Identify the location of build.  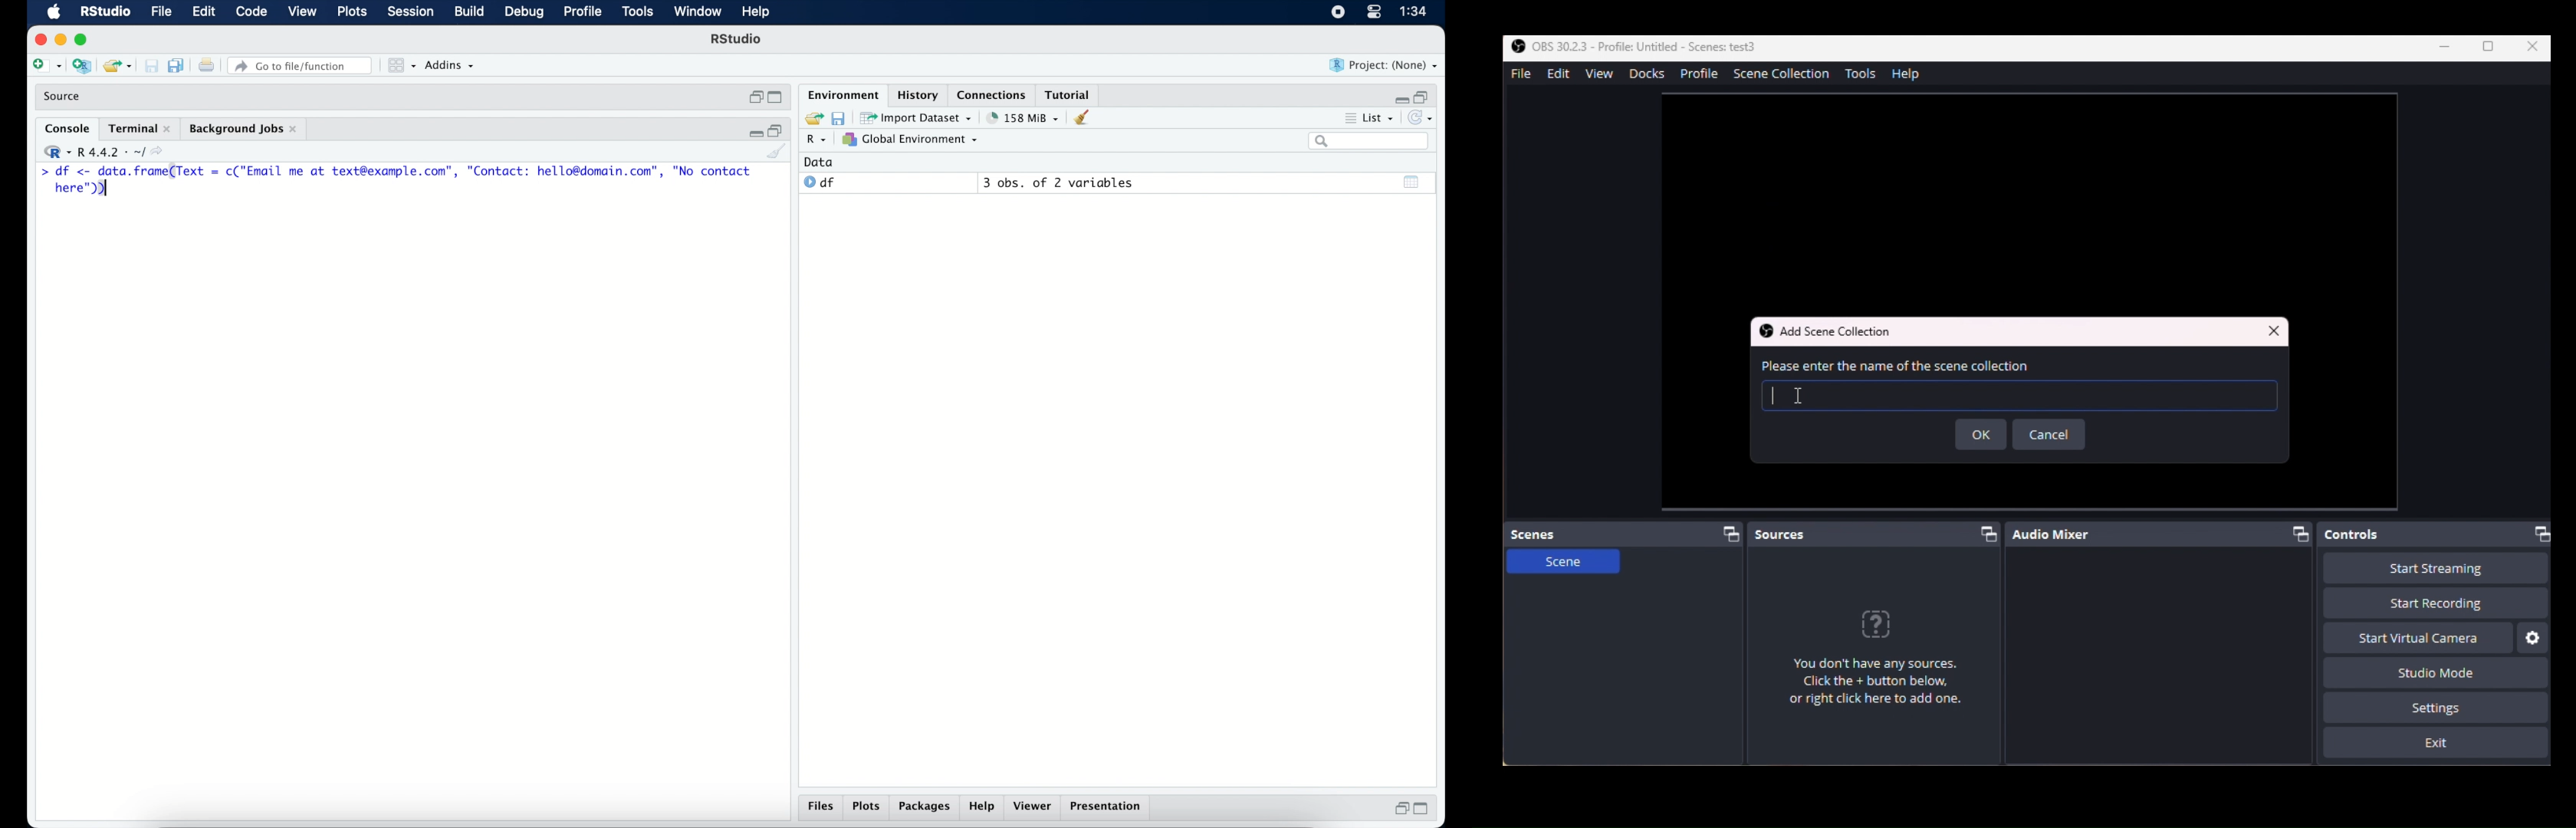
(470, 12).